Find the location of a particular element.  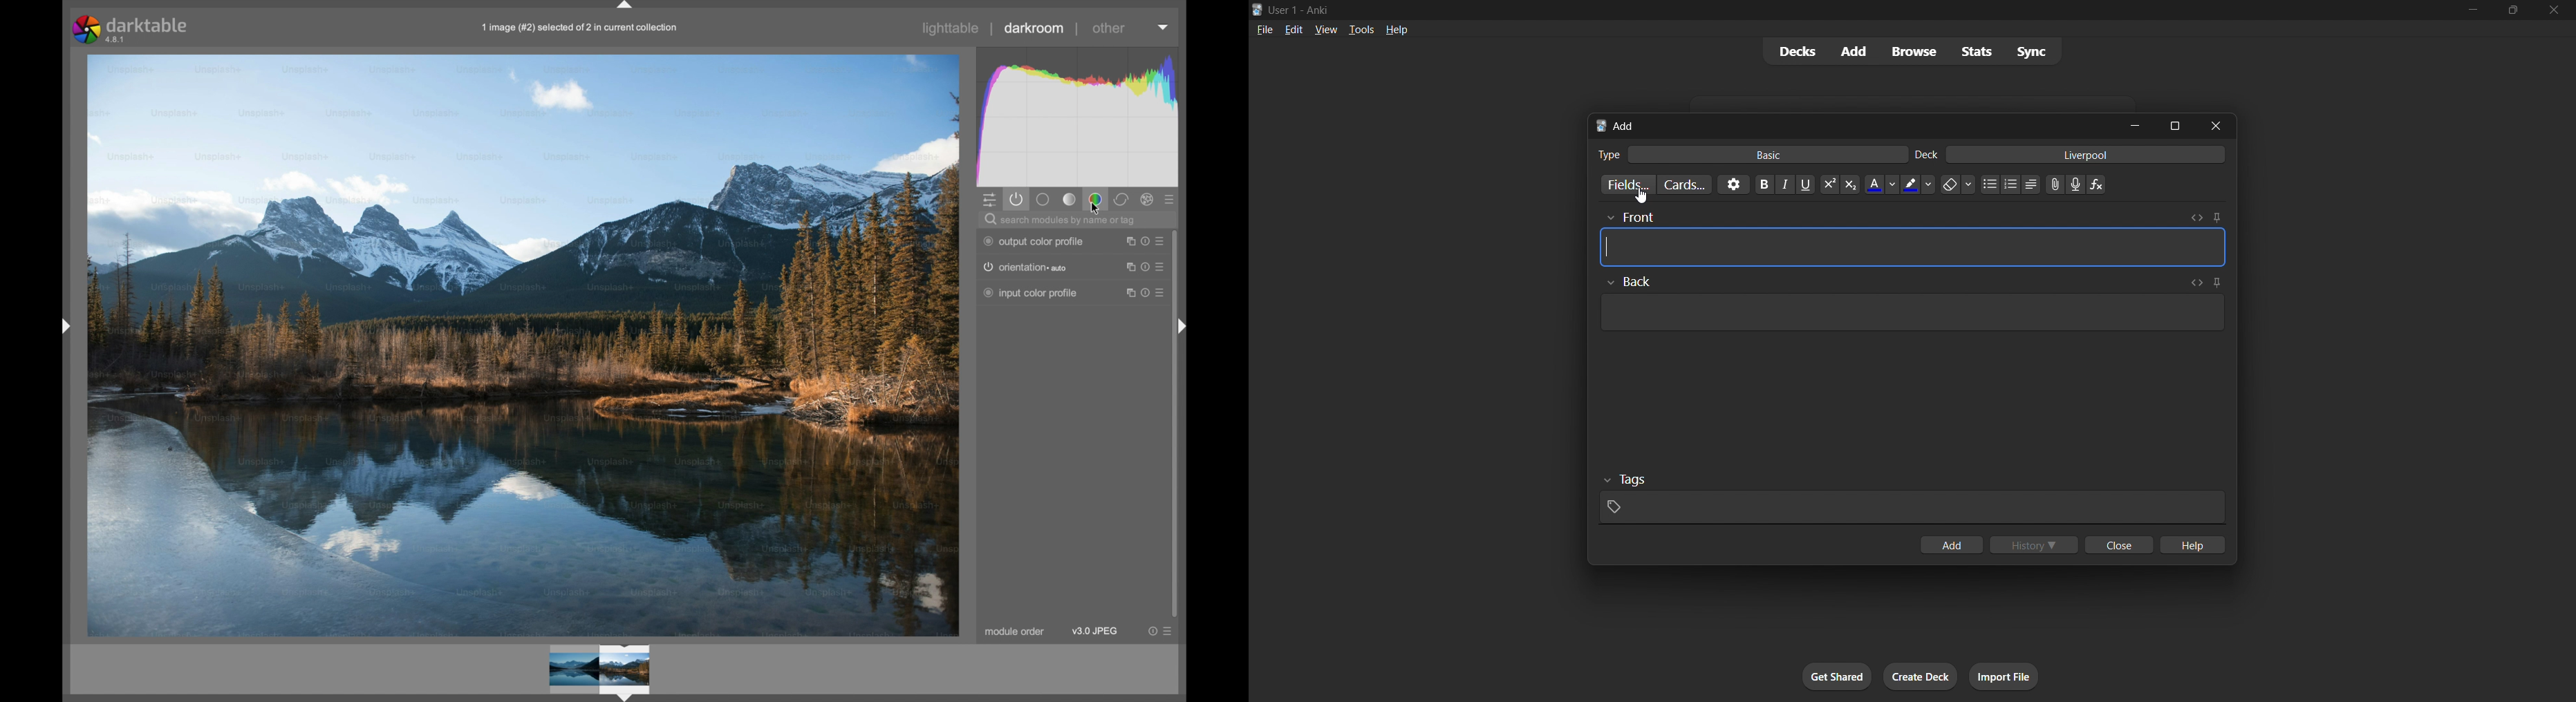

Italics is located at coordinates (1785, 184).